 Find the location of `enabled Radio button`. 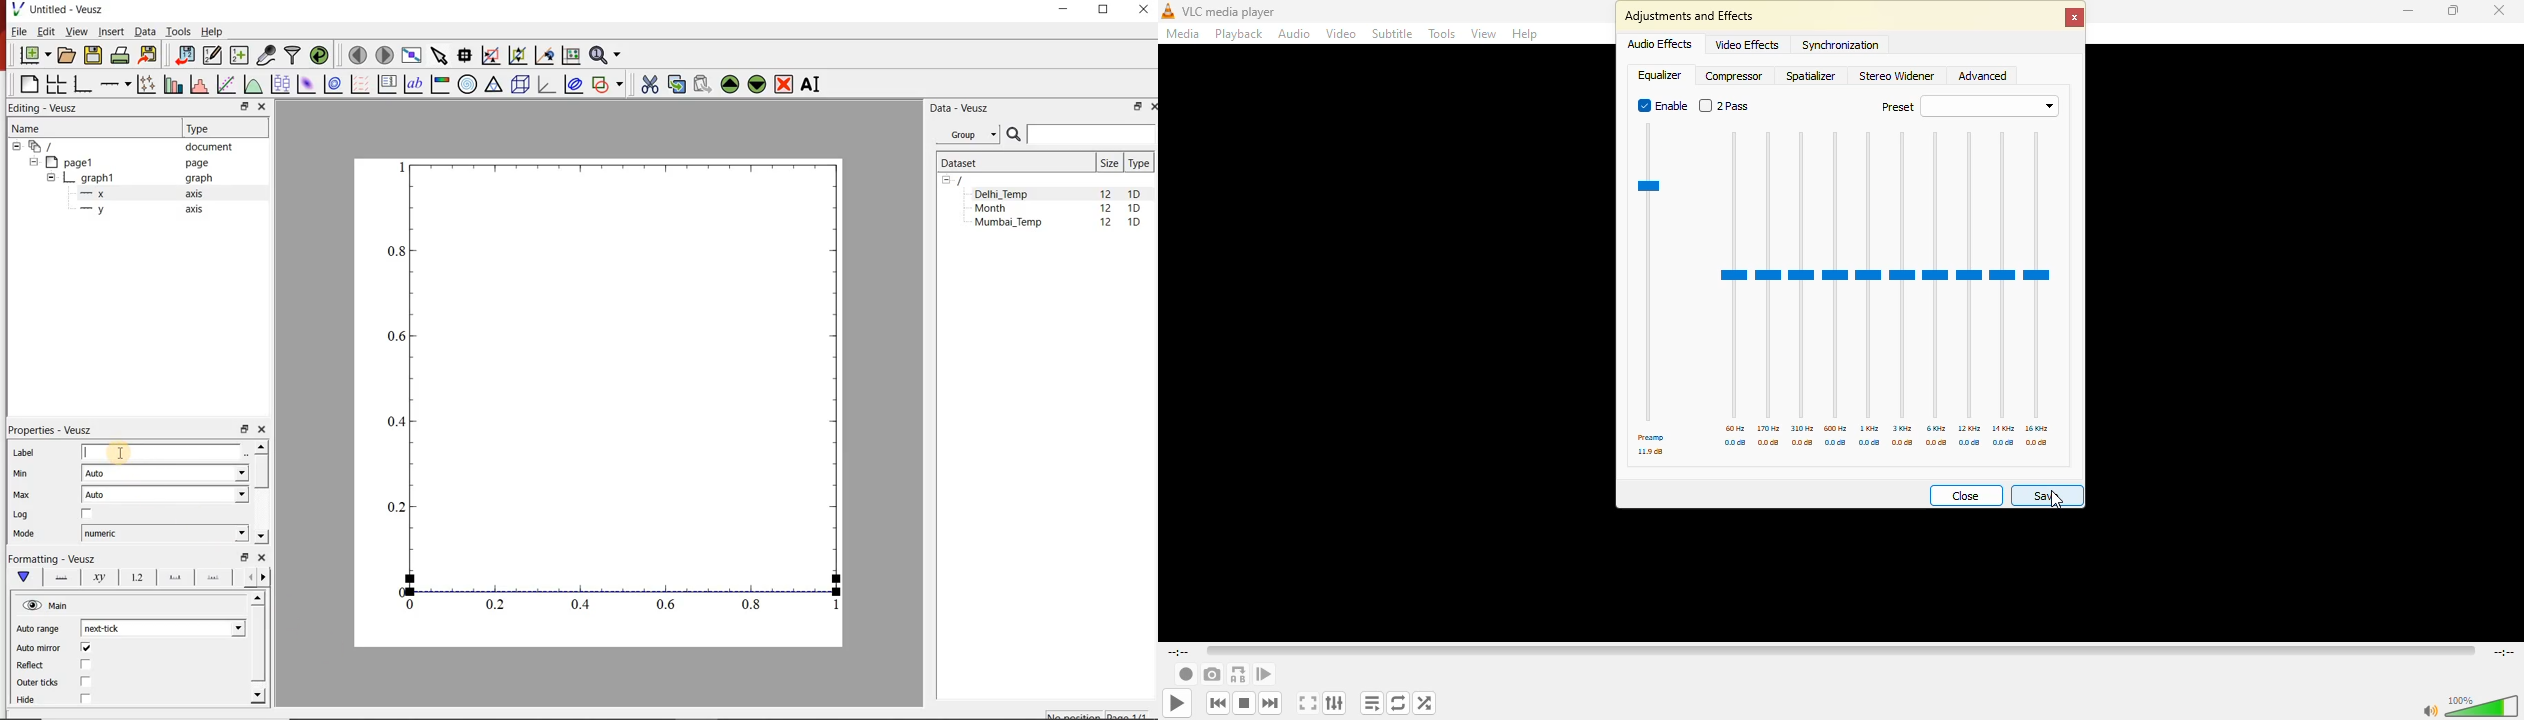

enabled Radio button is located at coordinates (1641, 105).